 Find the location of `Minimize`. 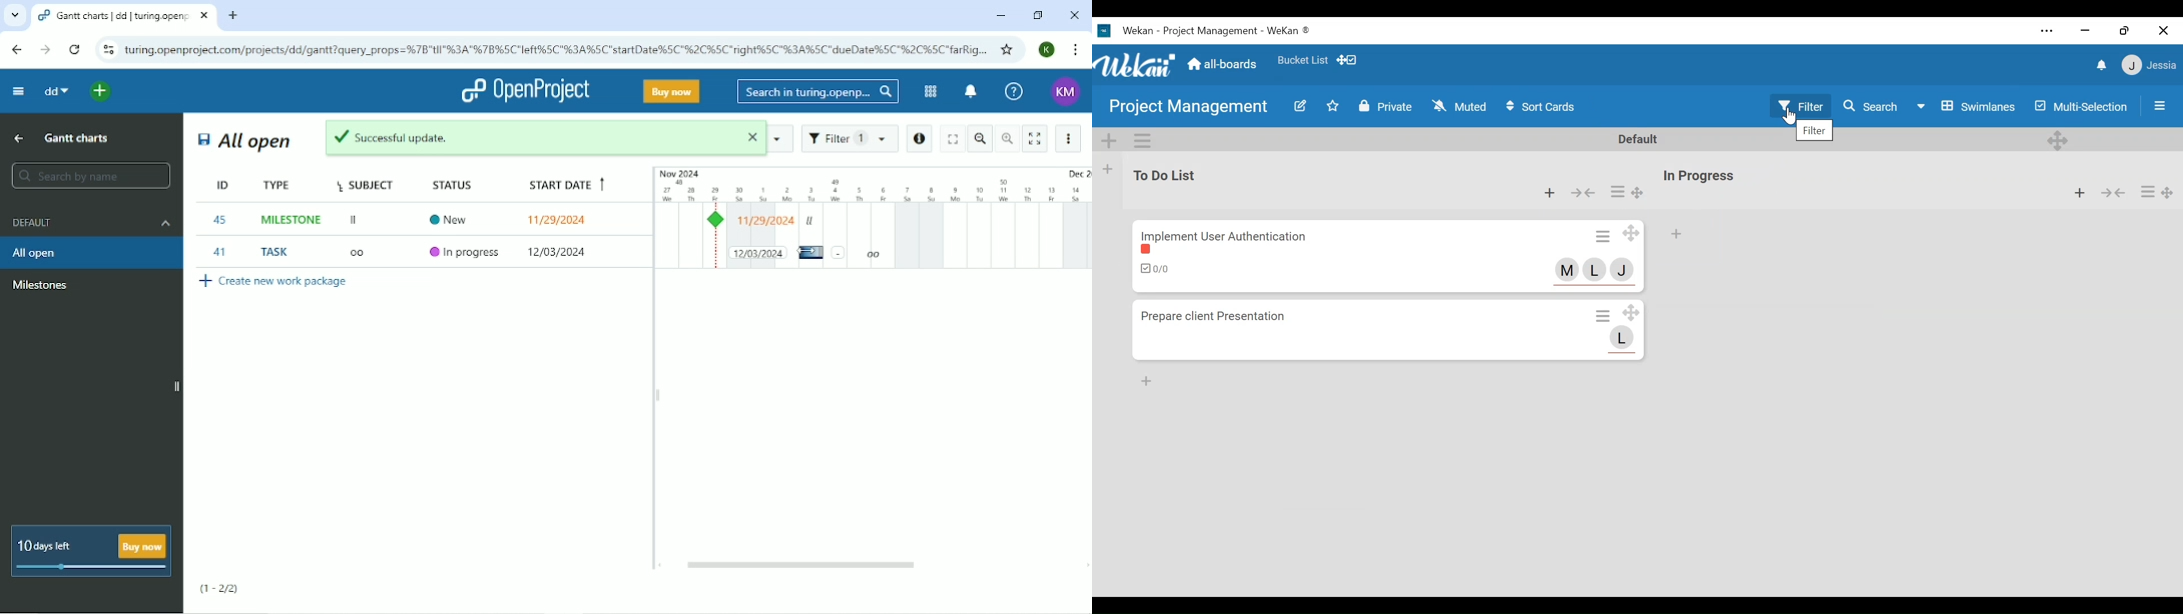

Minimize is located at coordinates (998, 16).